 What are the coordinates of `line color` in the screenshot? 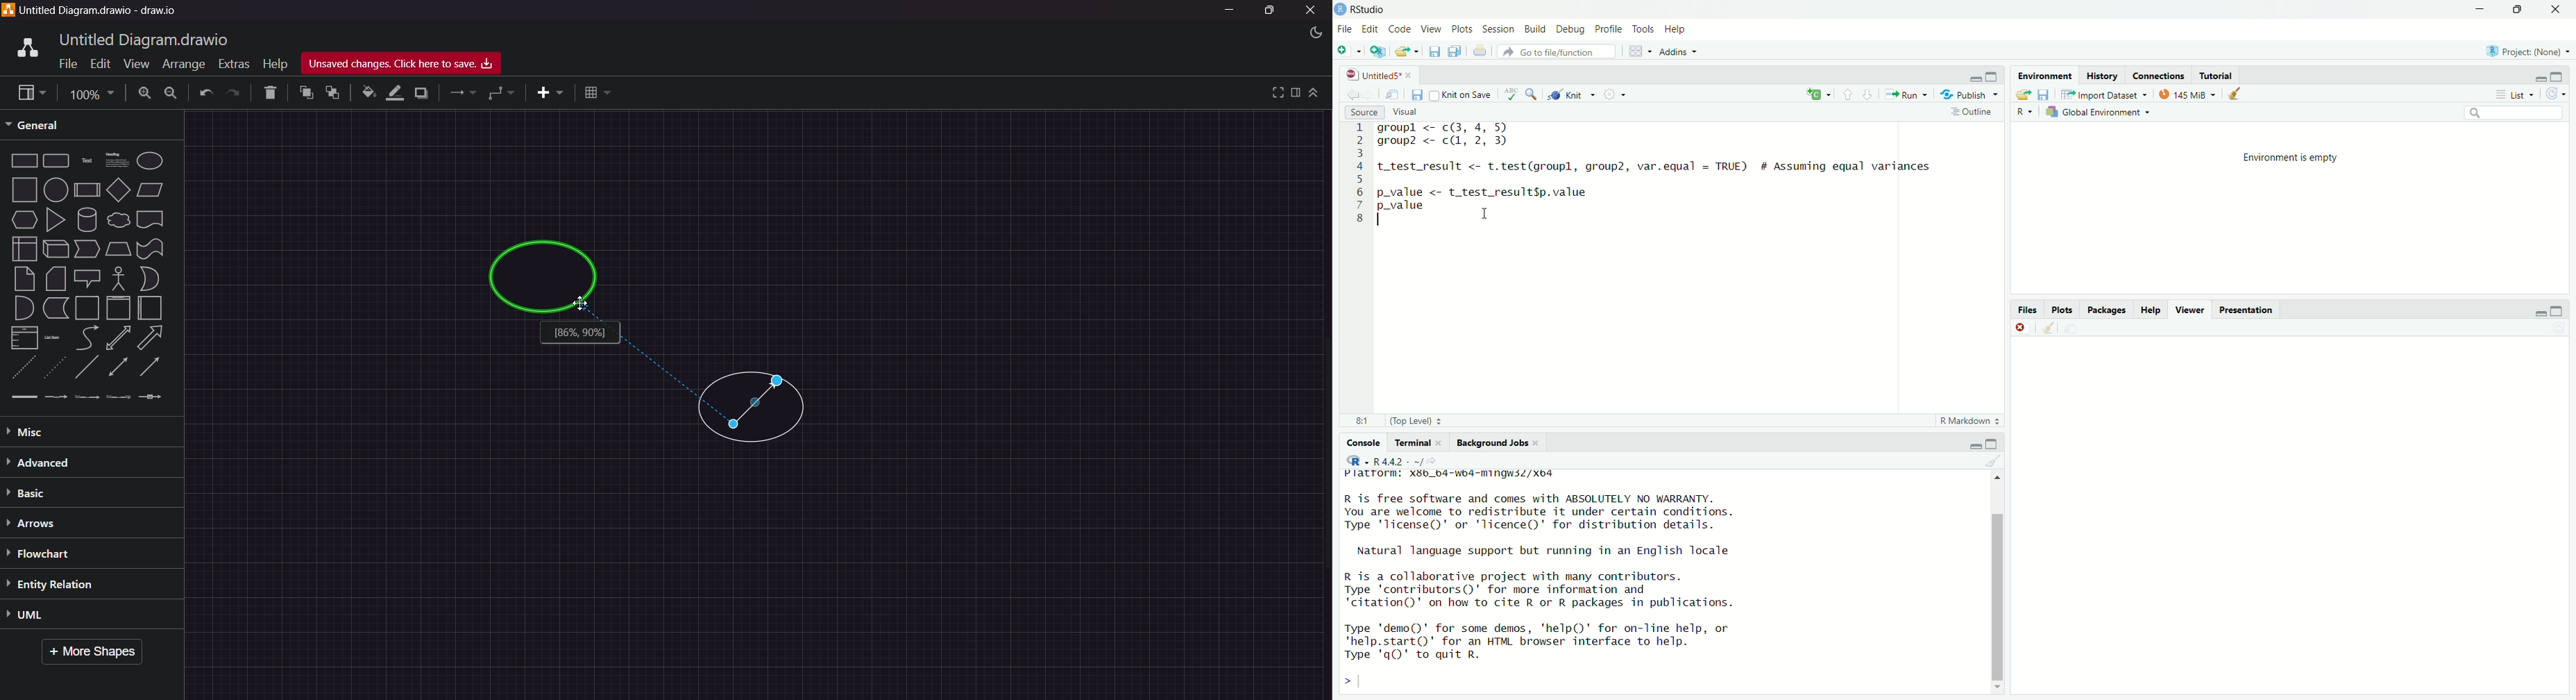 It's located at (395, 92).